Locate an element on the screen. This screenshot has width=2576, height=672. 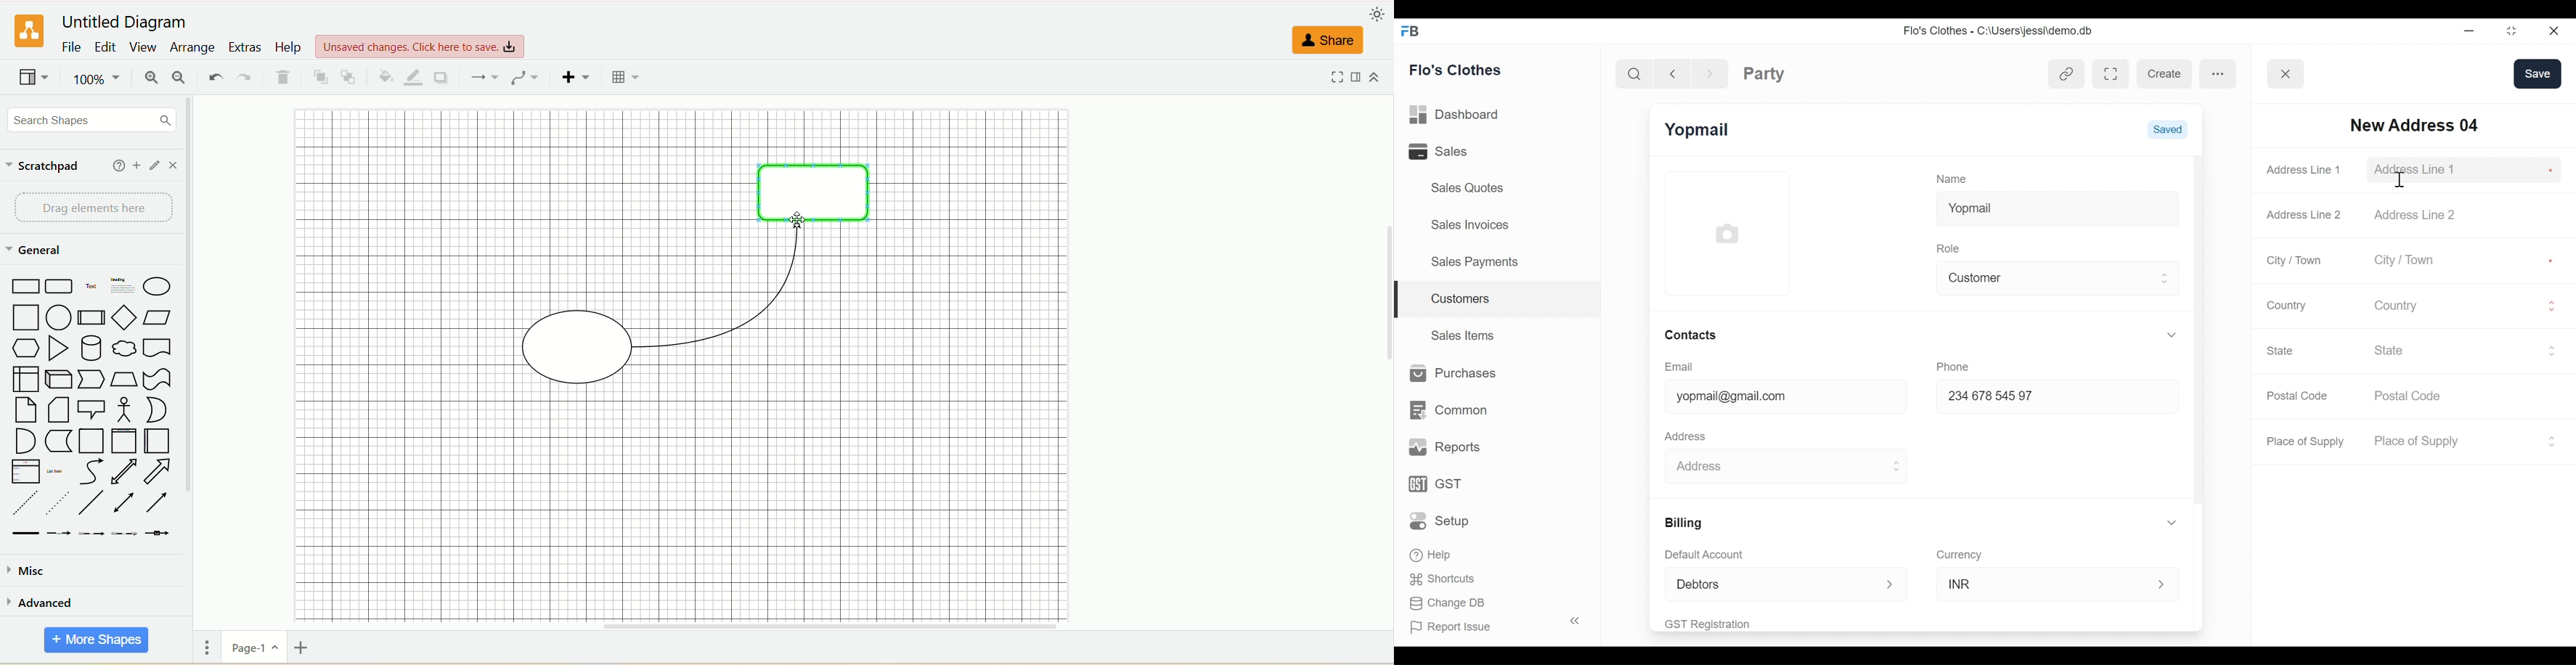
Addsess Line 1 is located at coordinates (2454, 170).